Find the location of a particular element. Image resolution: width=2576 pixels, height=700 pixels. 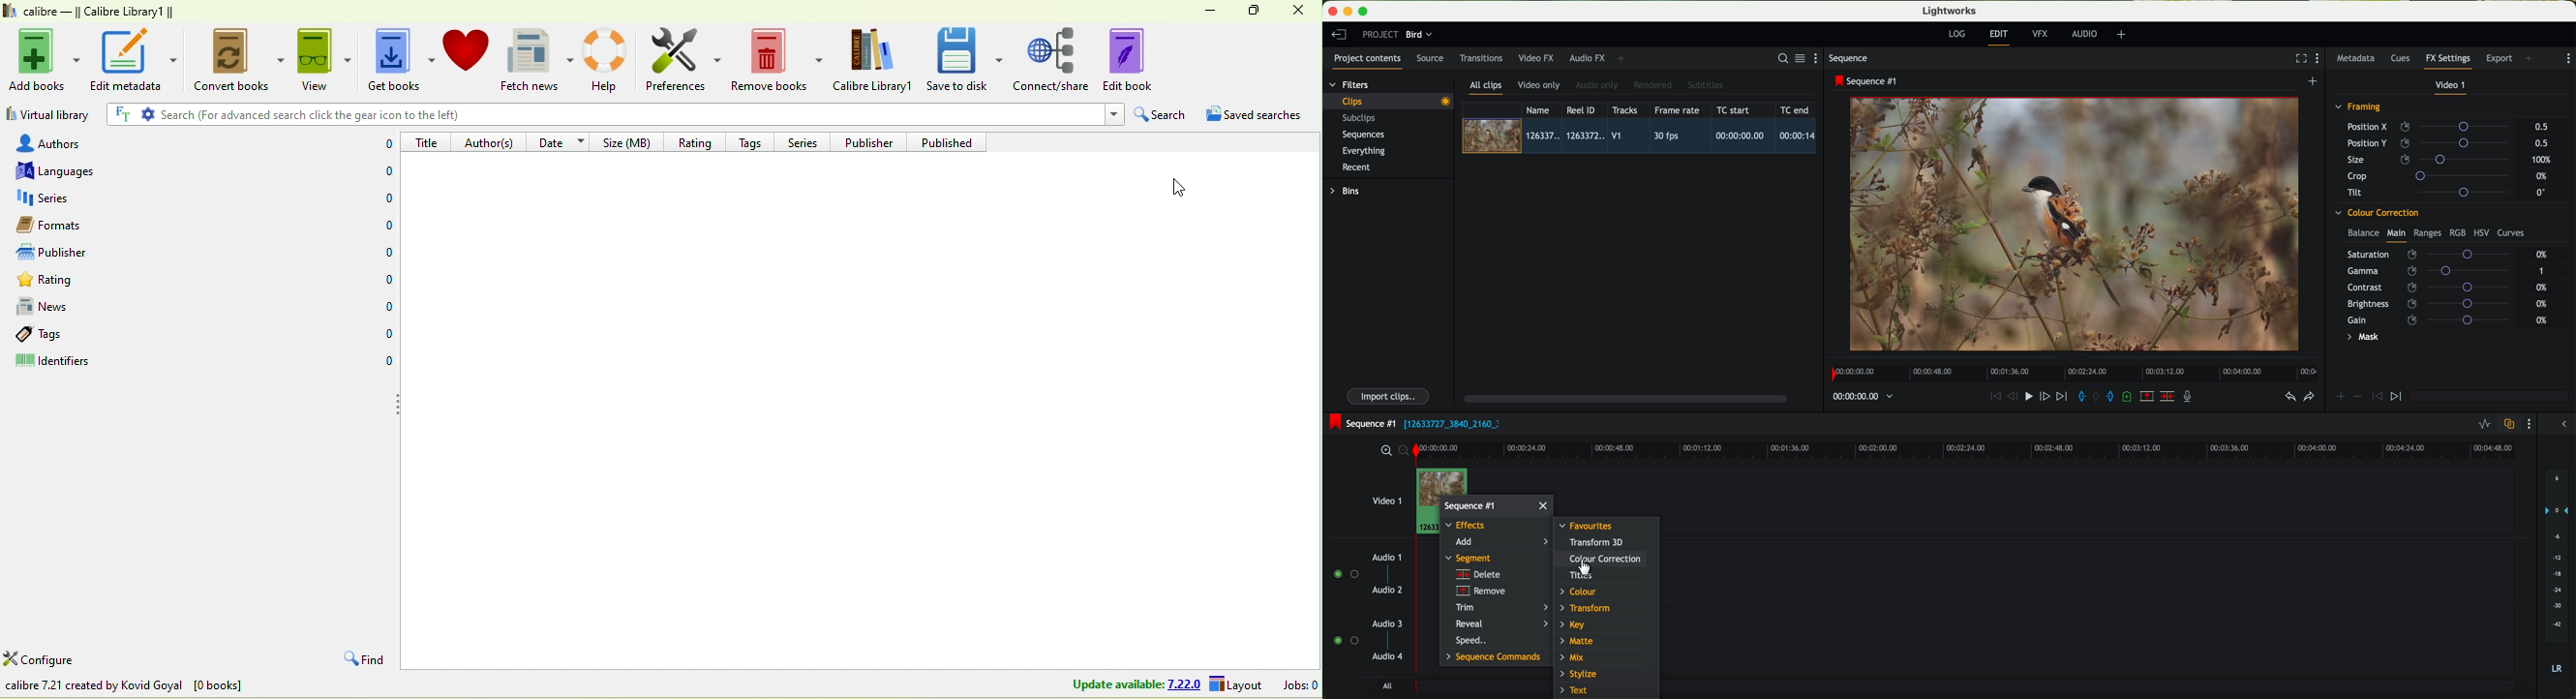

0.5 is located at coordinates (2541, 143).